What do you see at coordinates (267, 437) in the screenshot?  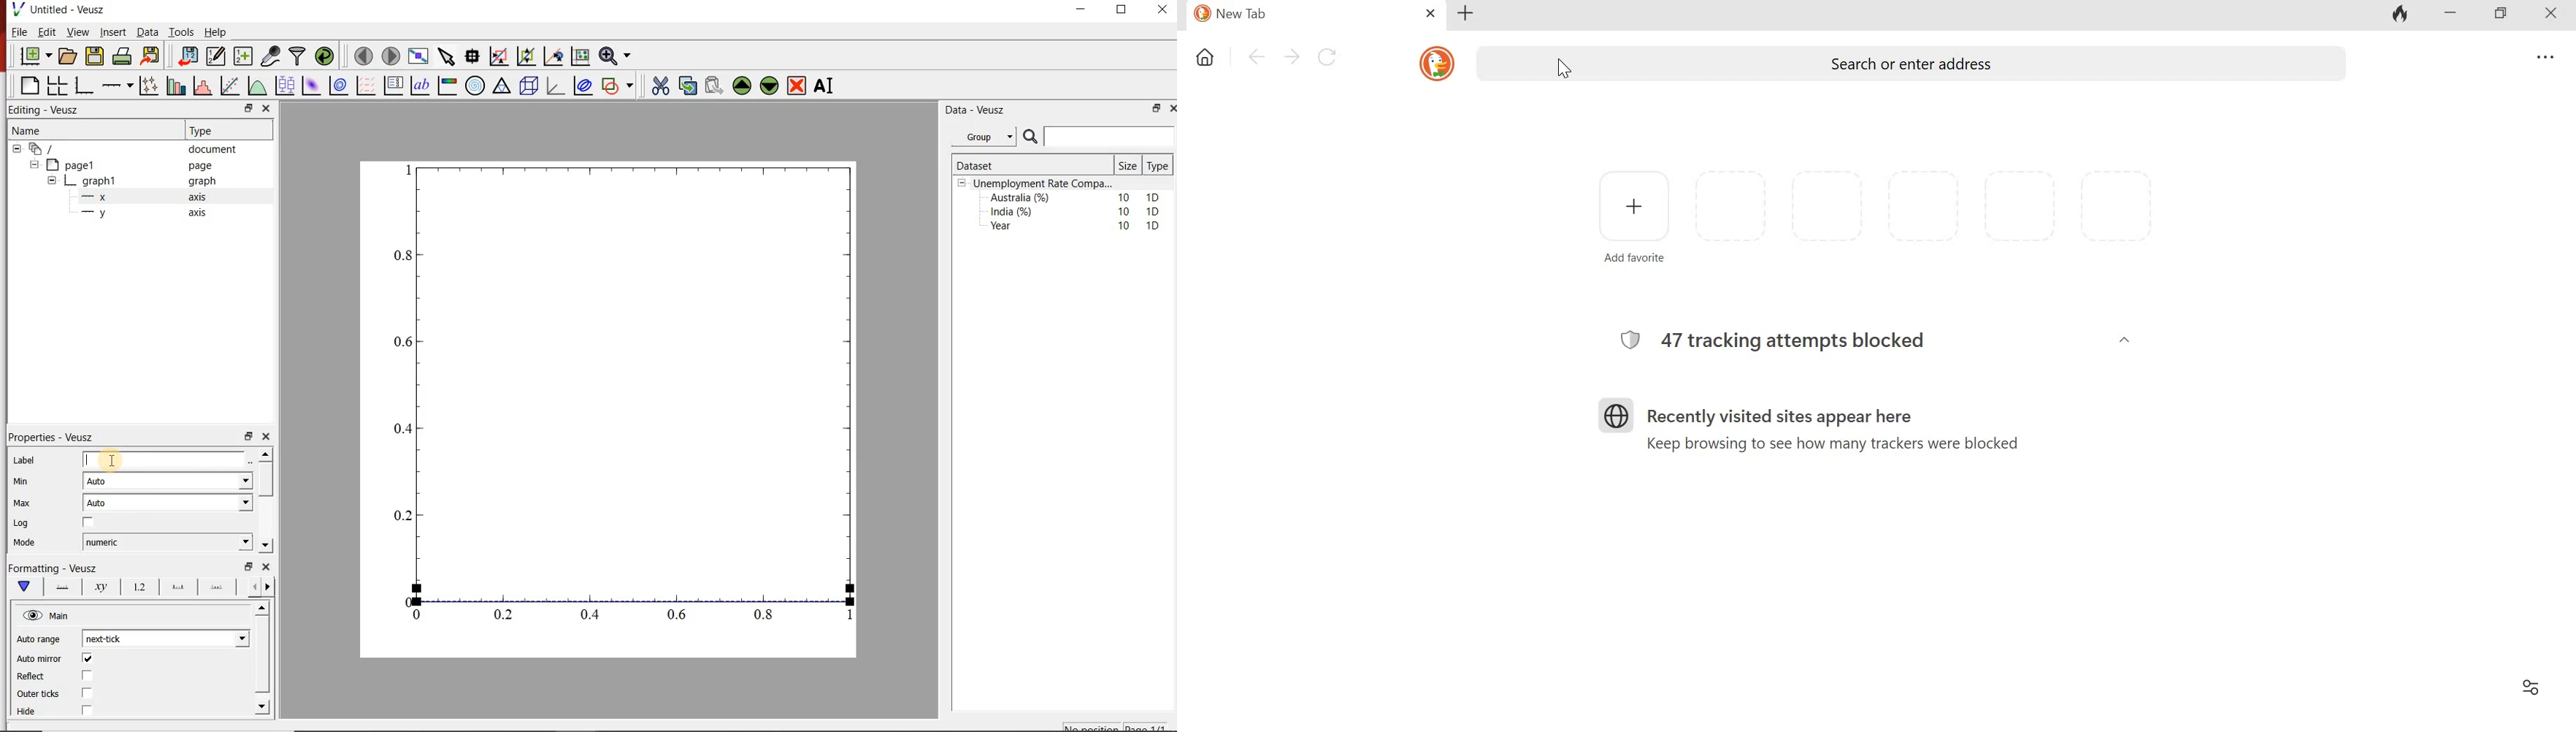 I see `close` at bounding box center [267, 437].